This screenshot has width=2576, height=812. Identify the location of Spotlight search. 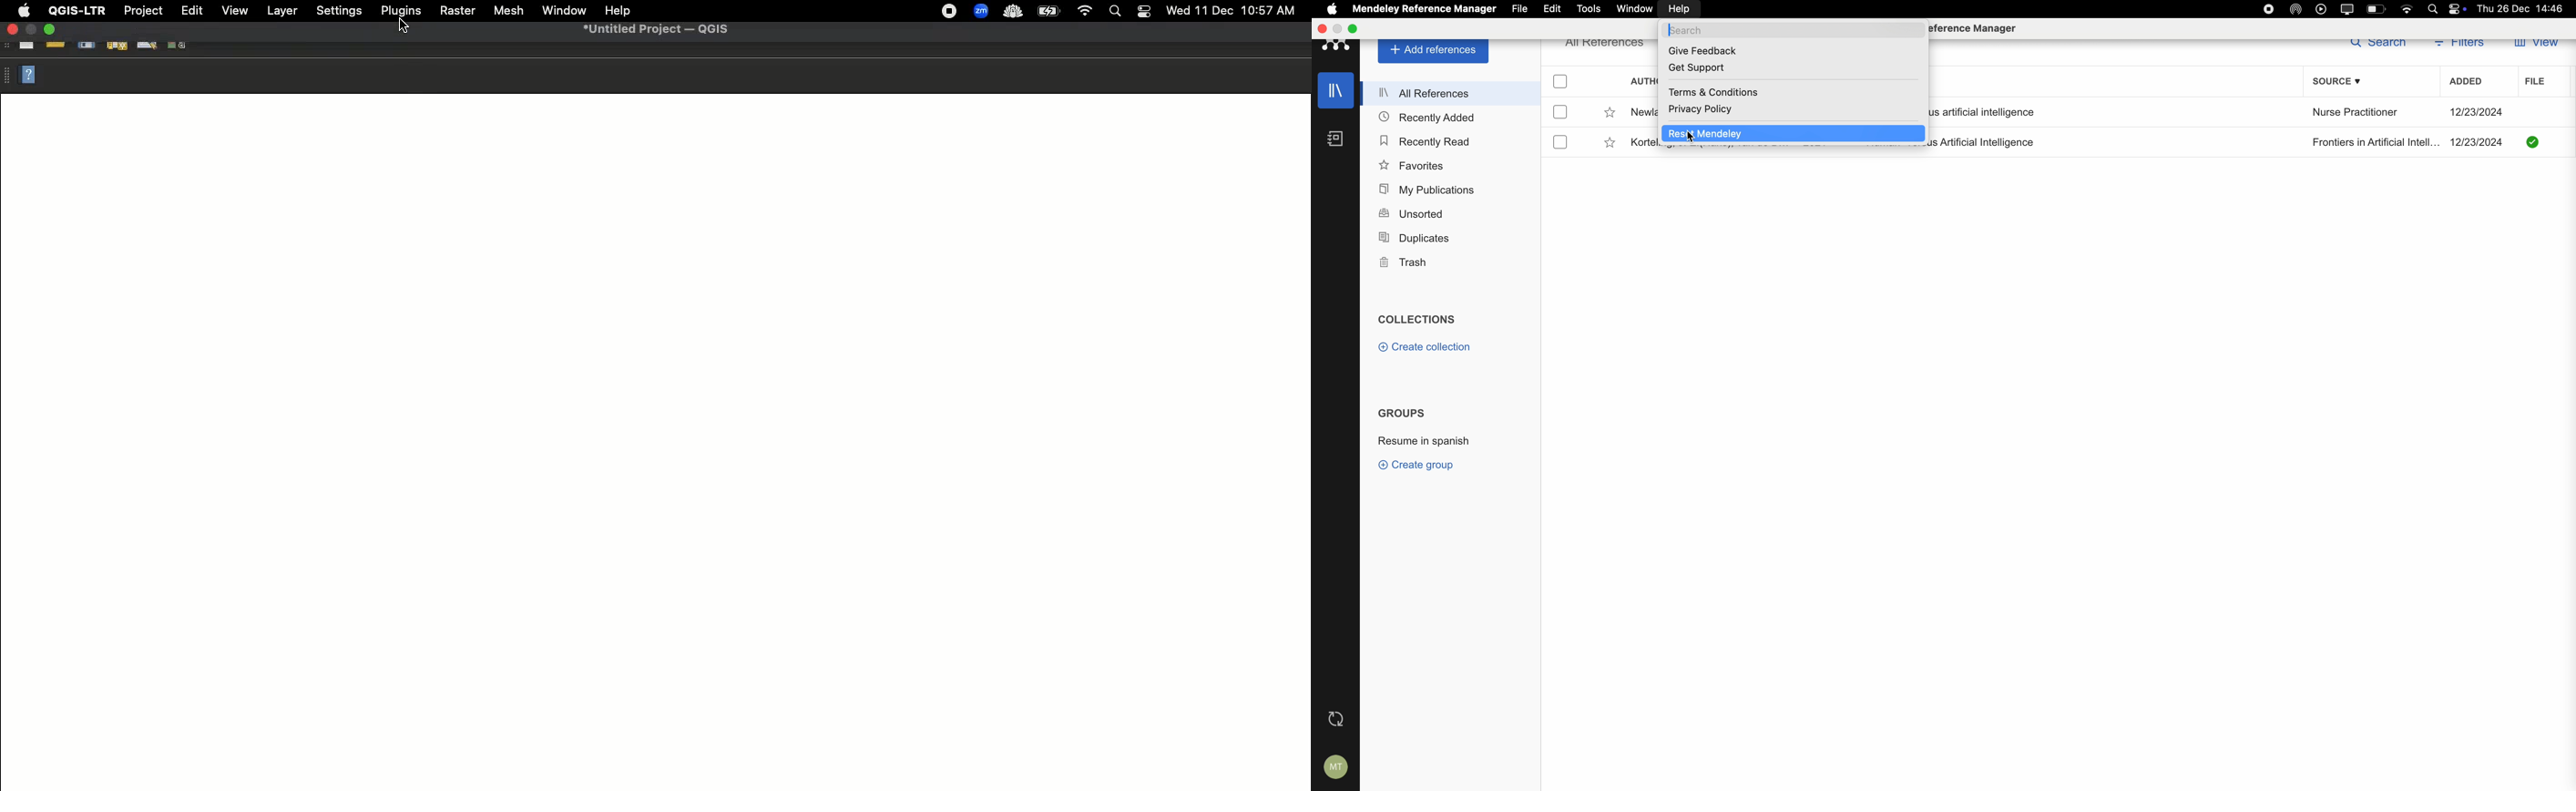
(2432, 8).